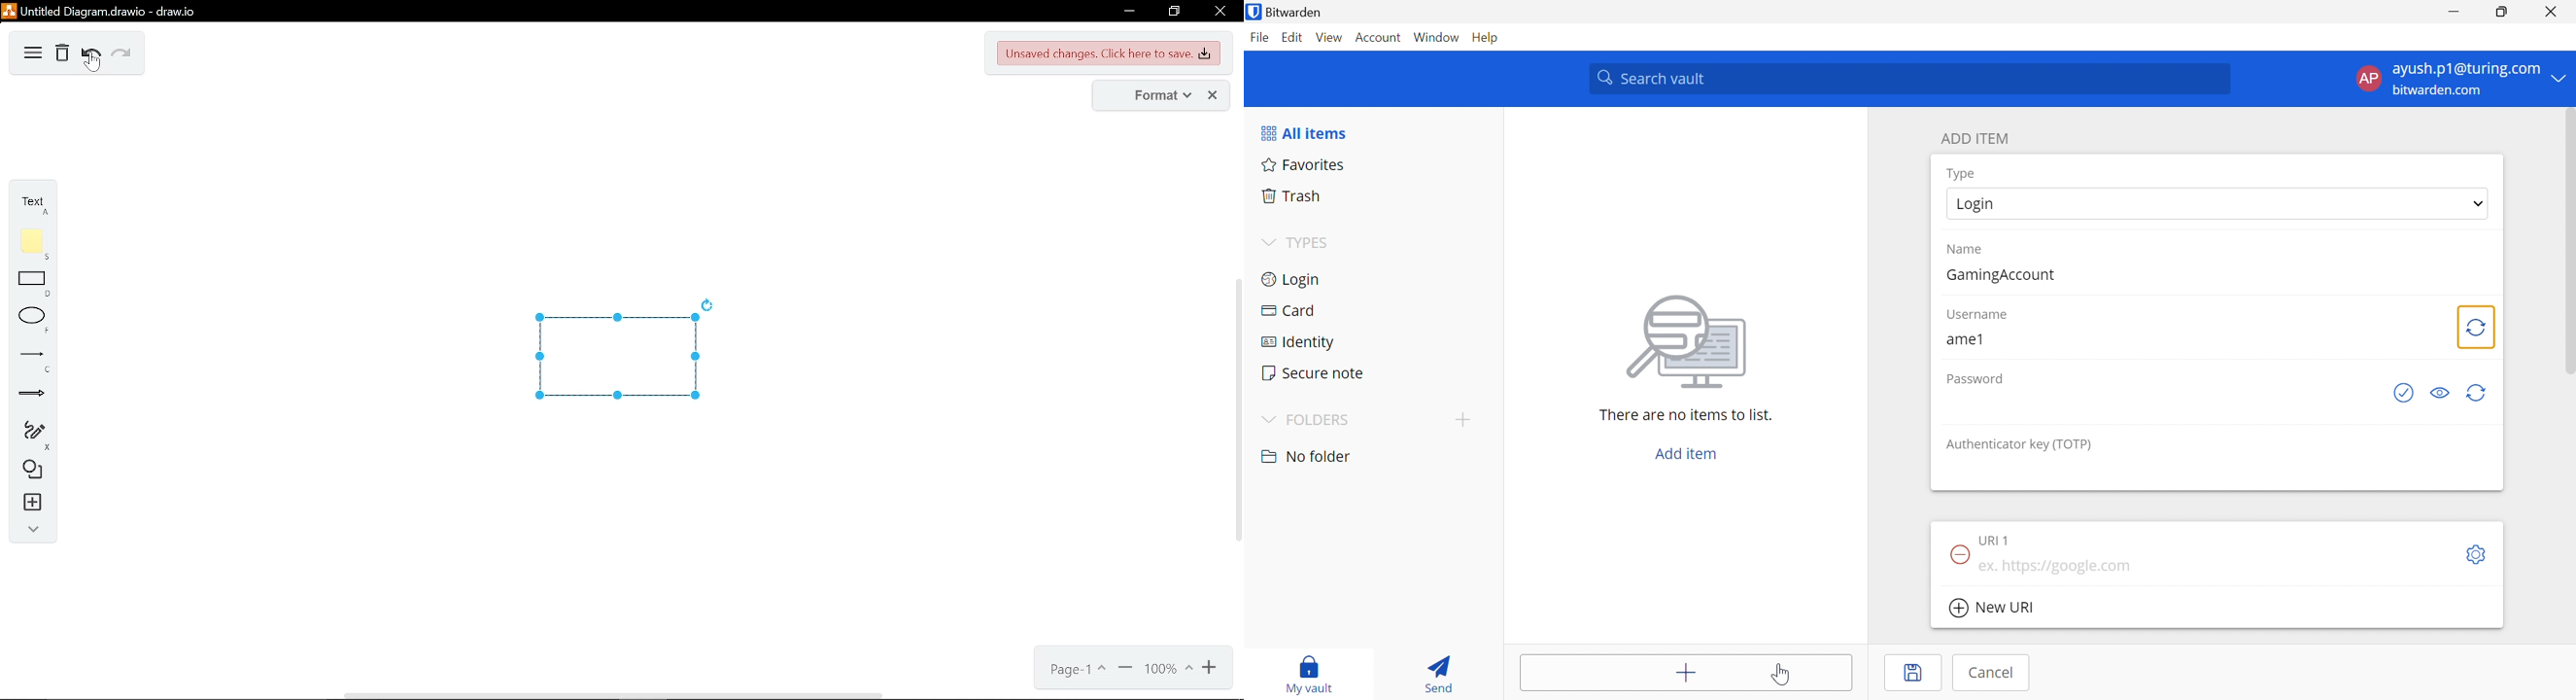  What do you see at coordinates (2479, 203) in the screenshot?
I see `Drop Down` at bounding box center [2479, 203].